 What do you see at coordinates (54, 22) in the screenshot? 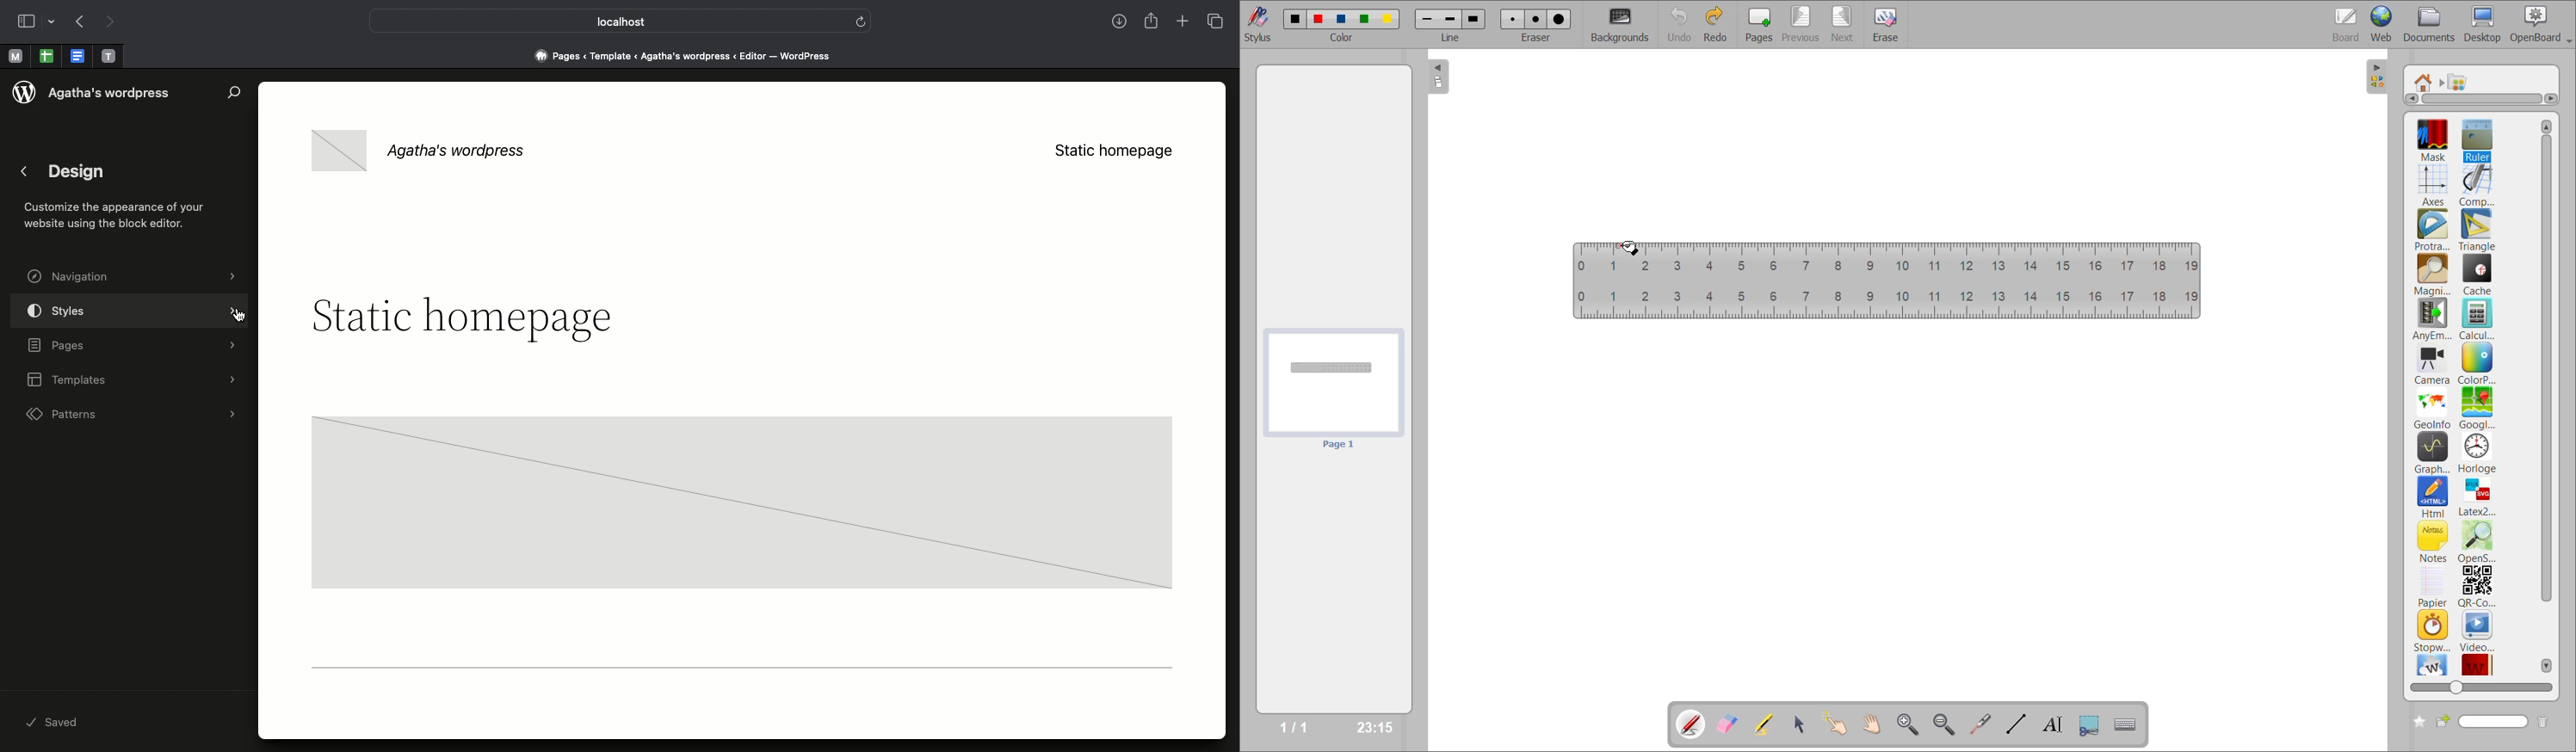
I see `drop-down` at bounding box center [54, 22].